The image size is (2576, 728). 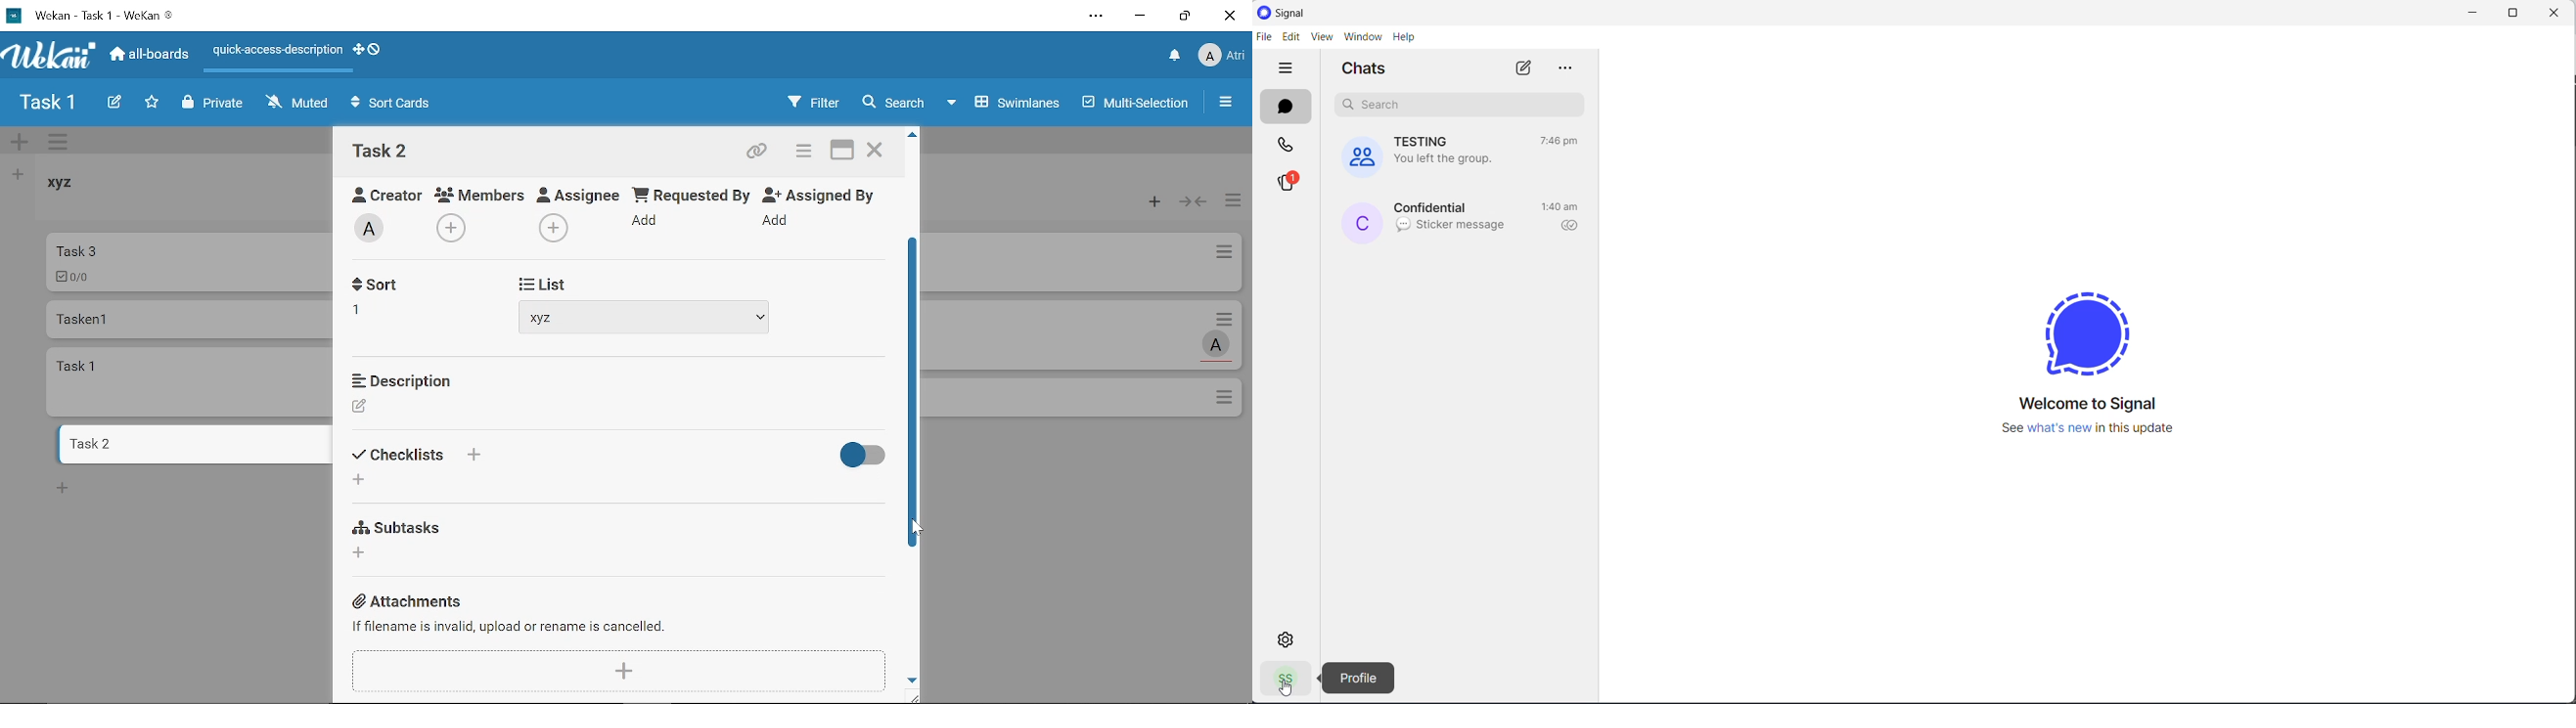 I want to click on Requested By, so click(x=692, y=194).